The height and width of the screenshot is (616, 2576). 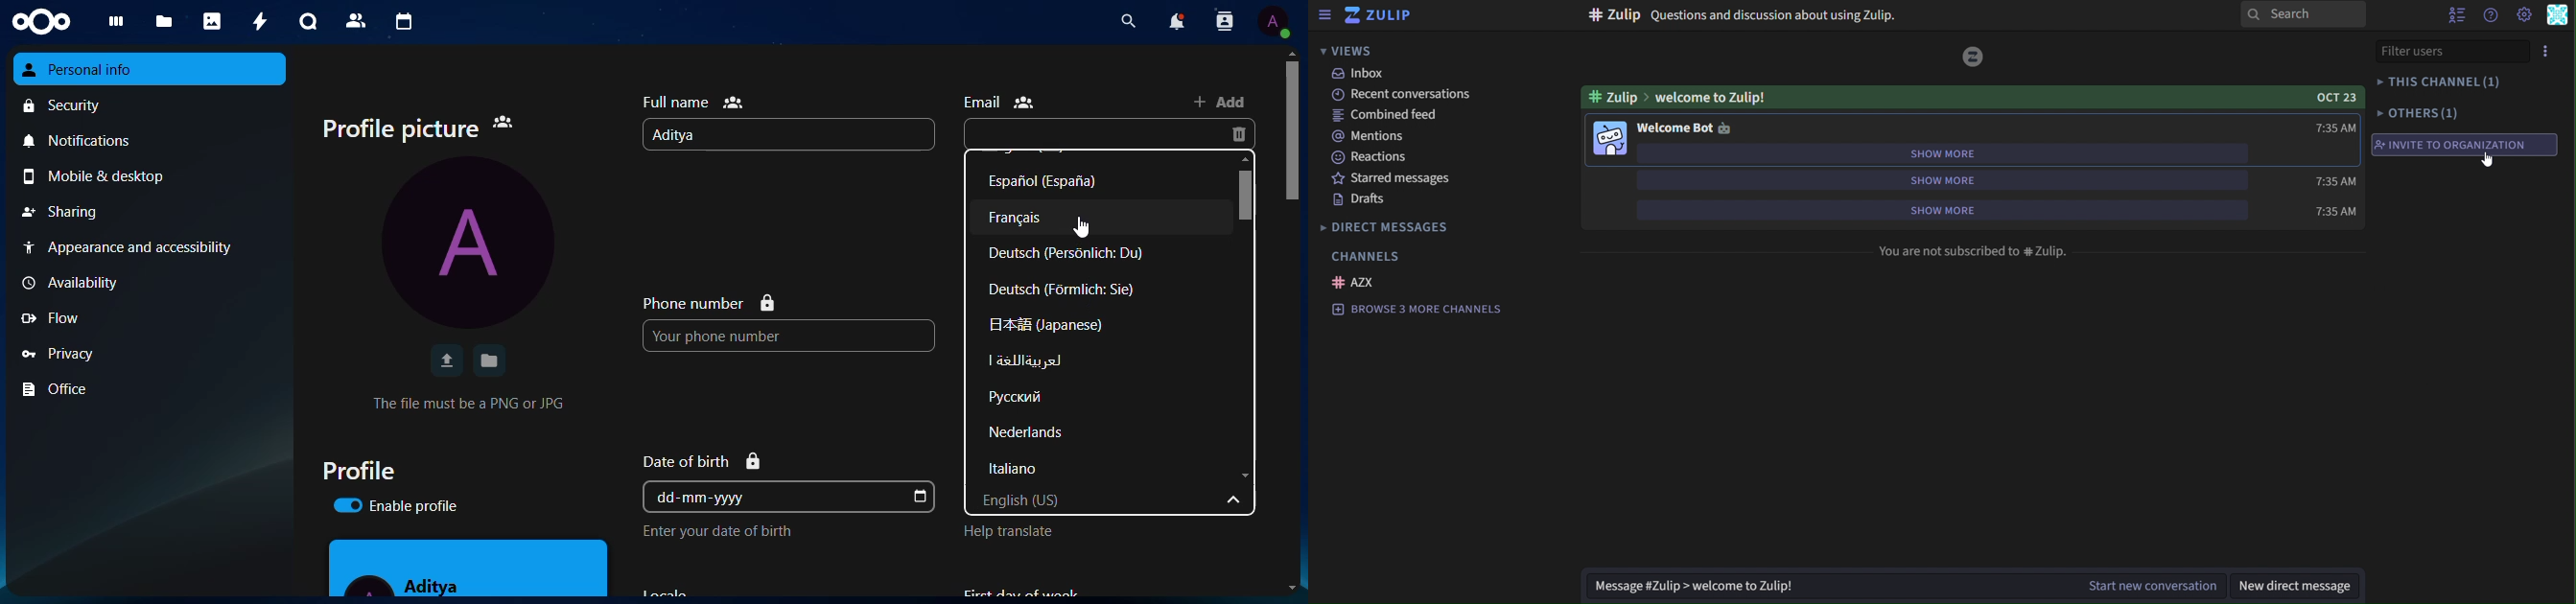 What do you see at coordinates (306, 21) in the screenshot?
I see `talk` at bounding box center [306, 21].